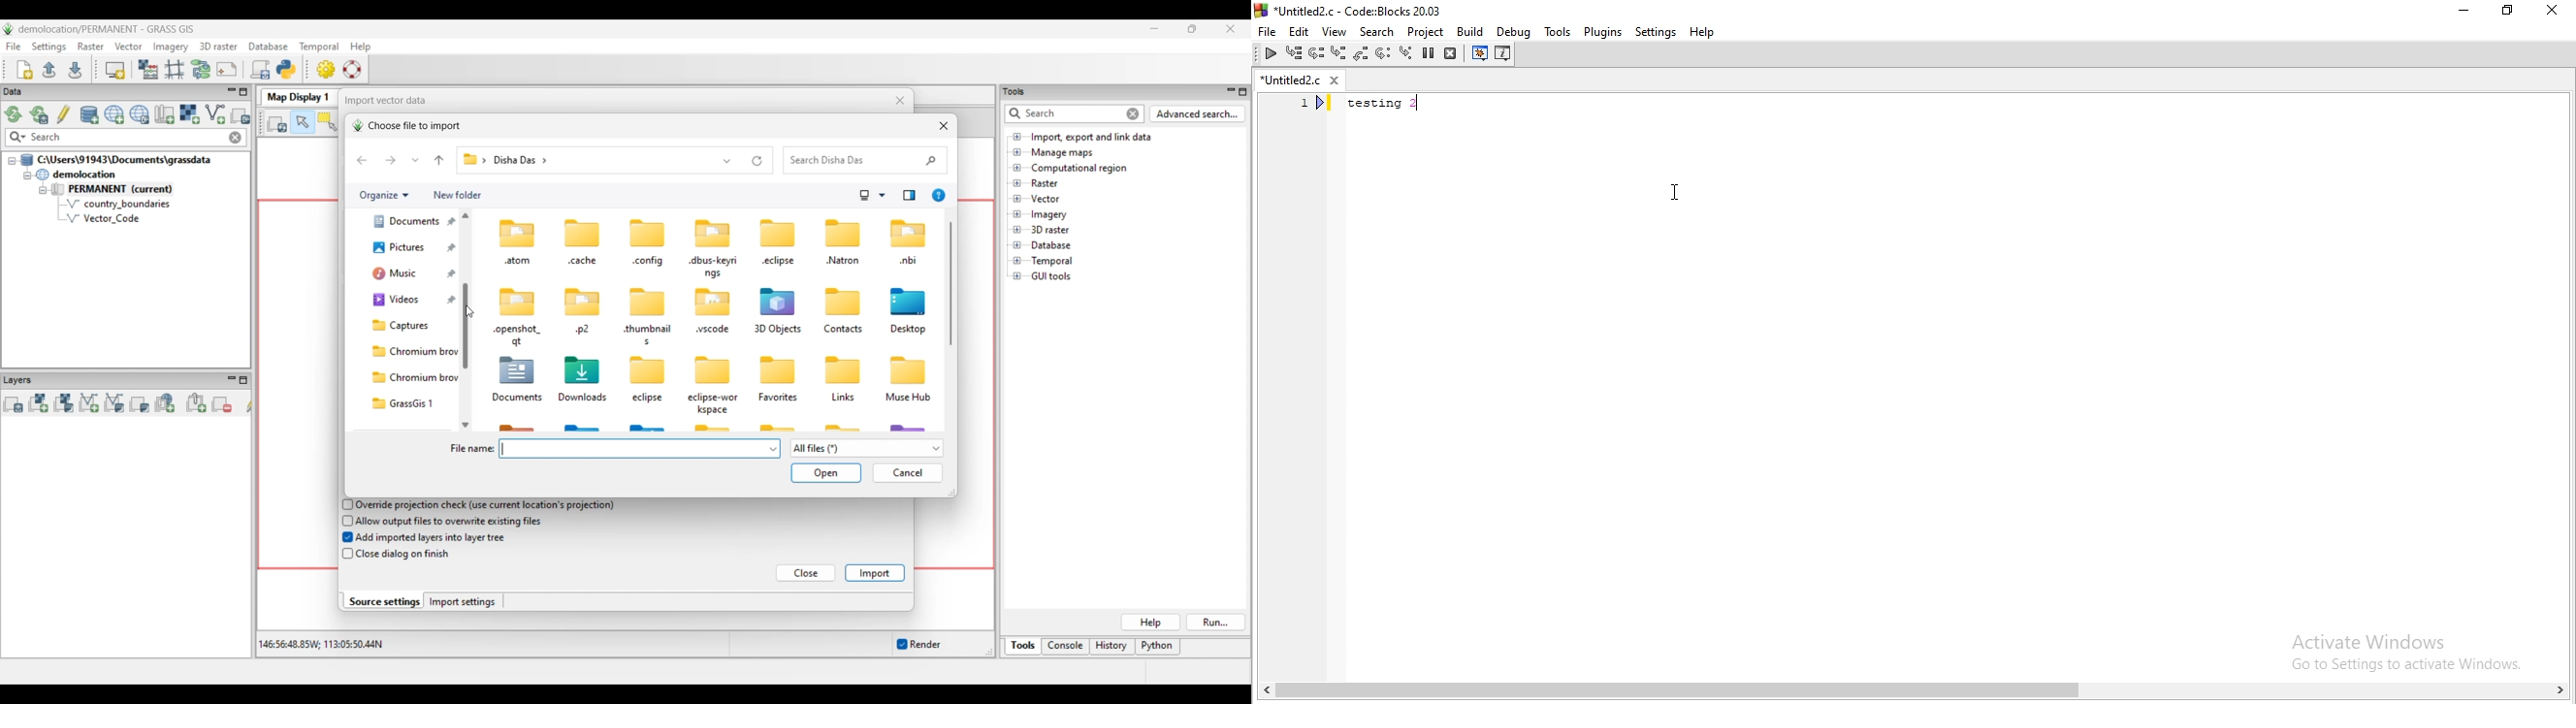  What do you see at coordinates (1470, 32) in the screenshot?
I see `Build ` at bounding box center [1470, 32].